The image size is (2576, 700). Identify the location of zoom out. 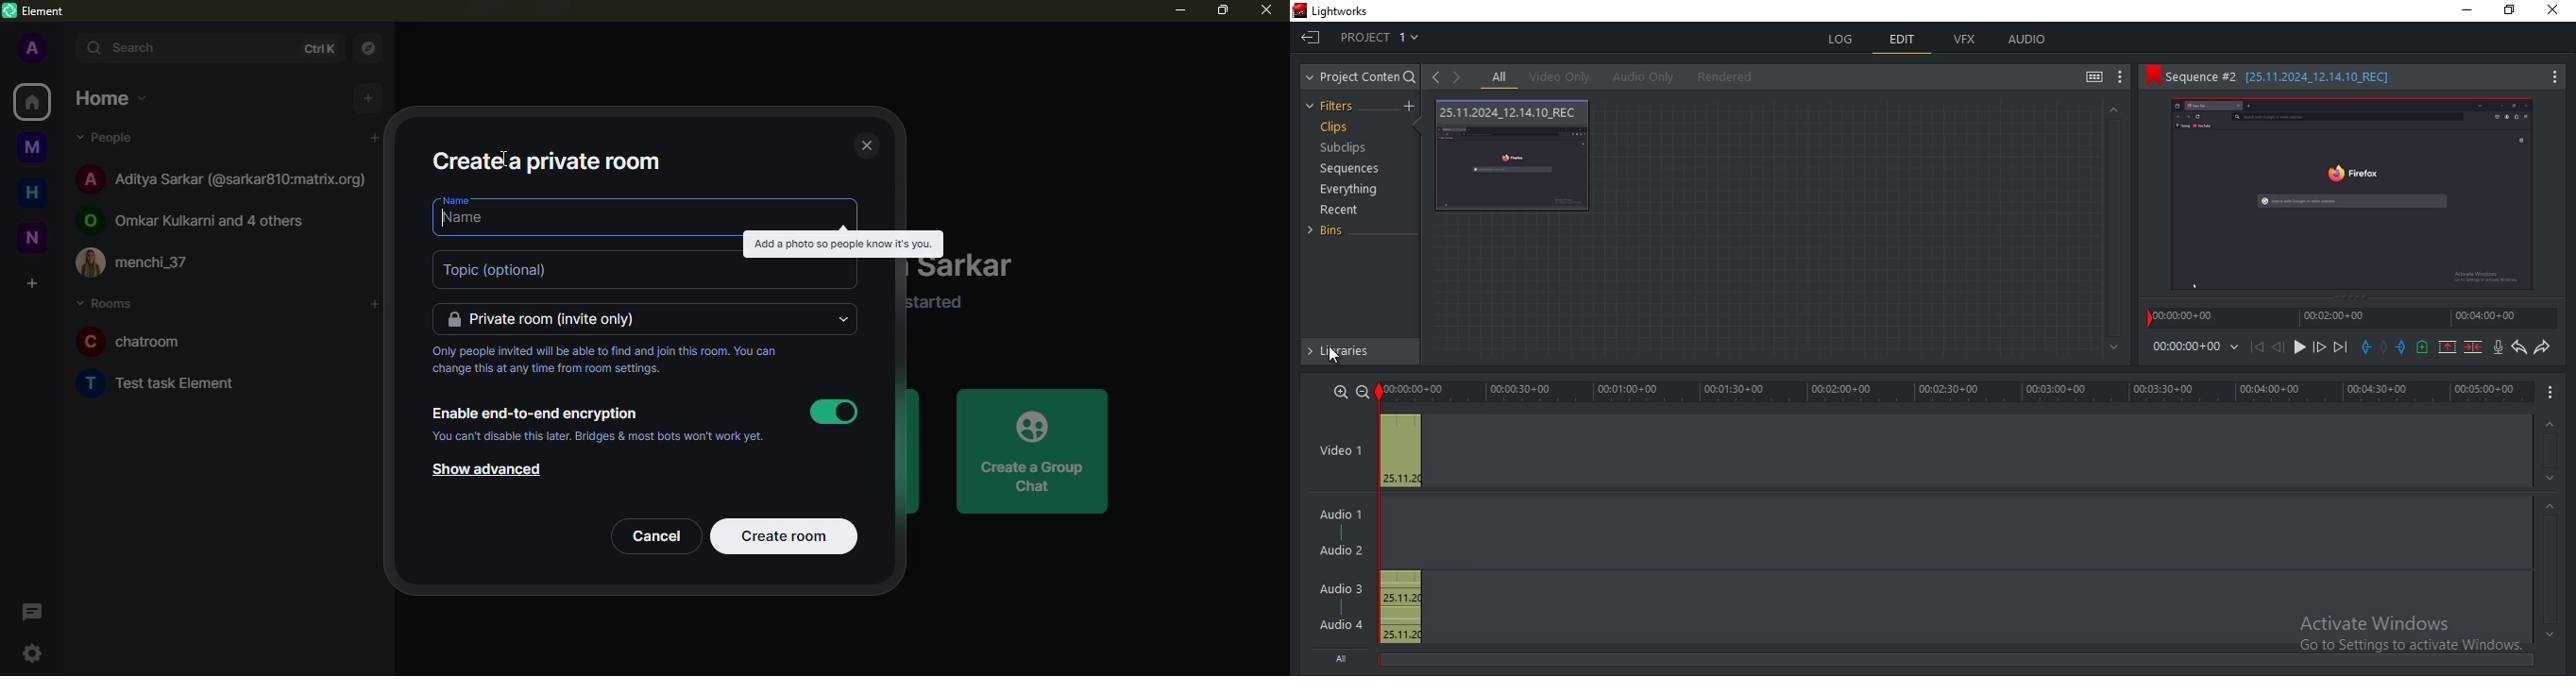
(1361, 391).